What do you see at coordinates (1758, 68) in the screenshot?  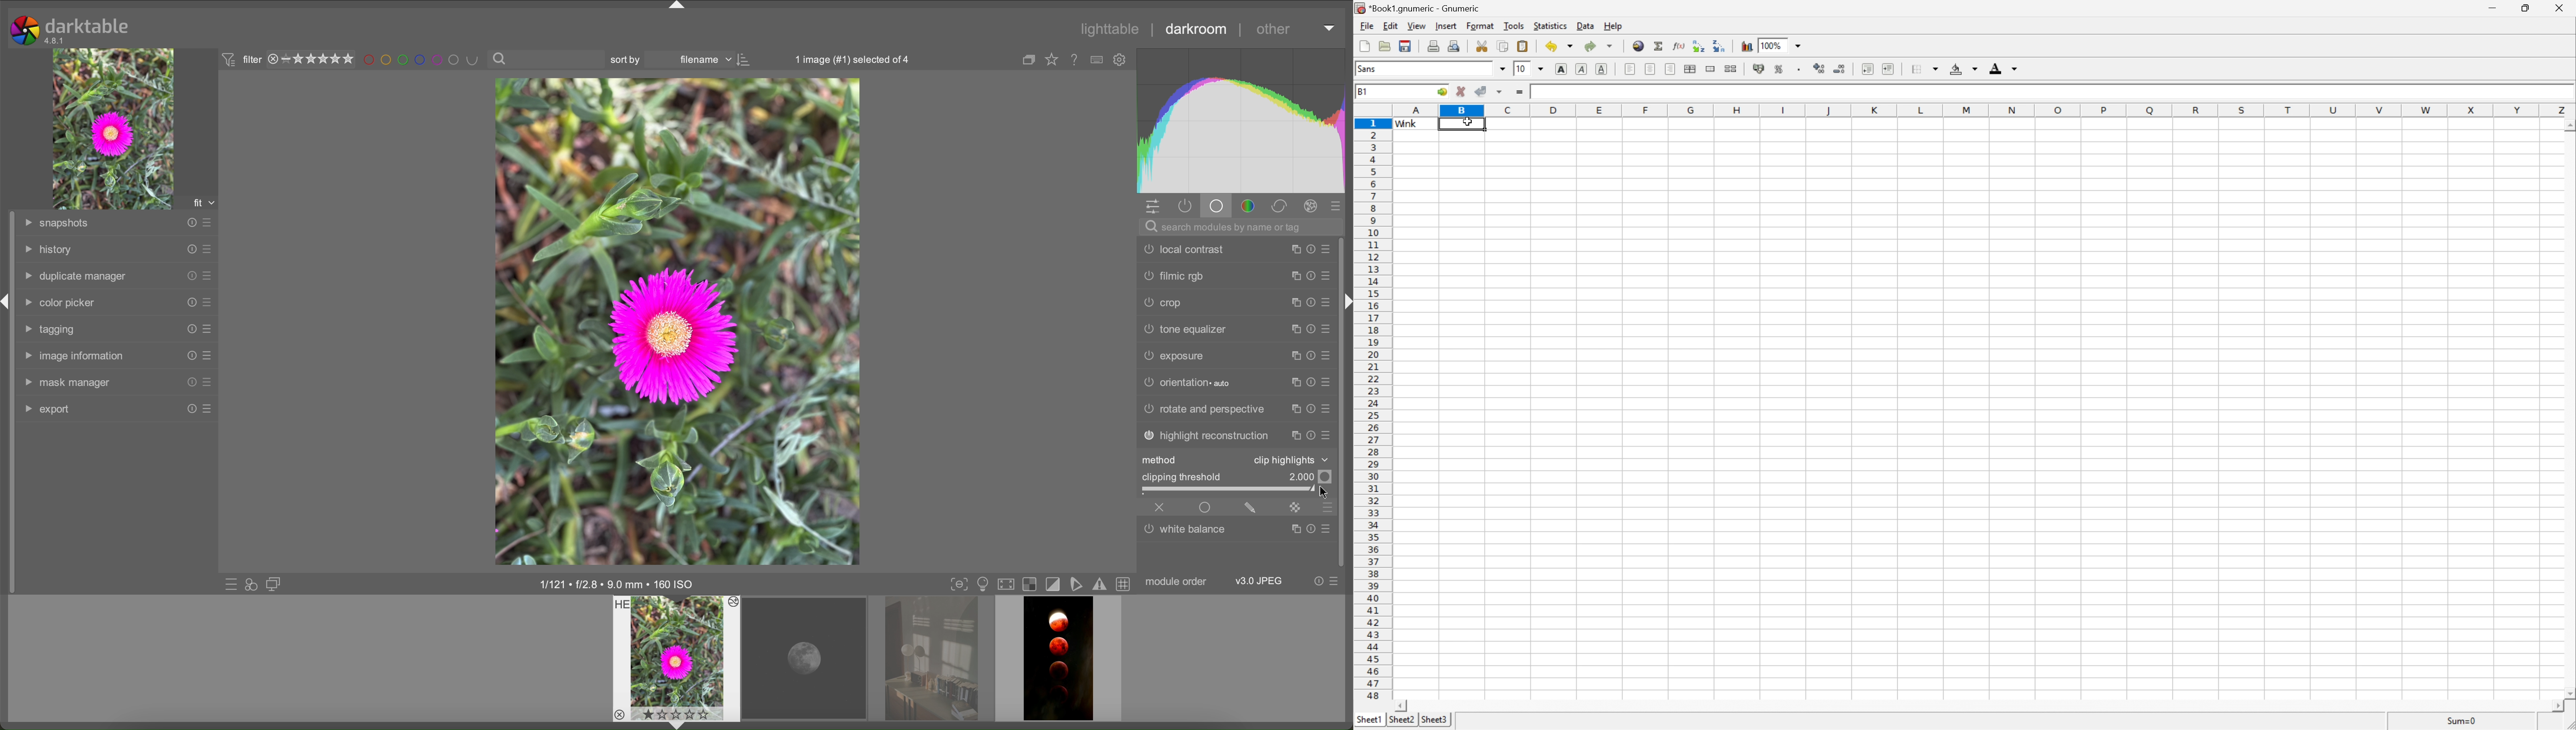 I see `format selection as accounting` at bounding box center [1758, 68].